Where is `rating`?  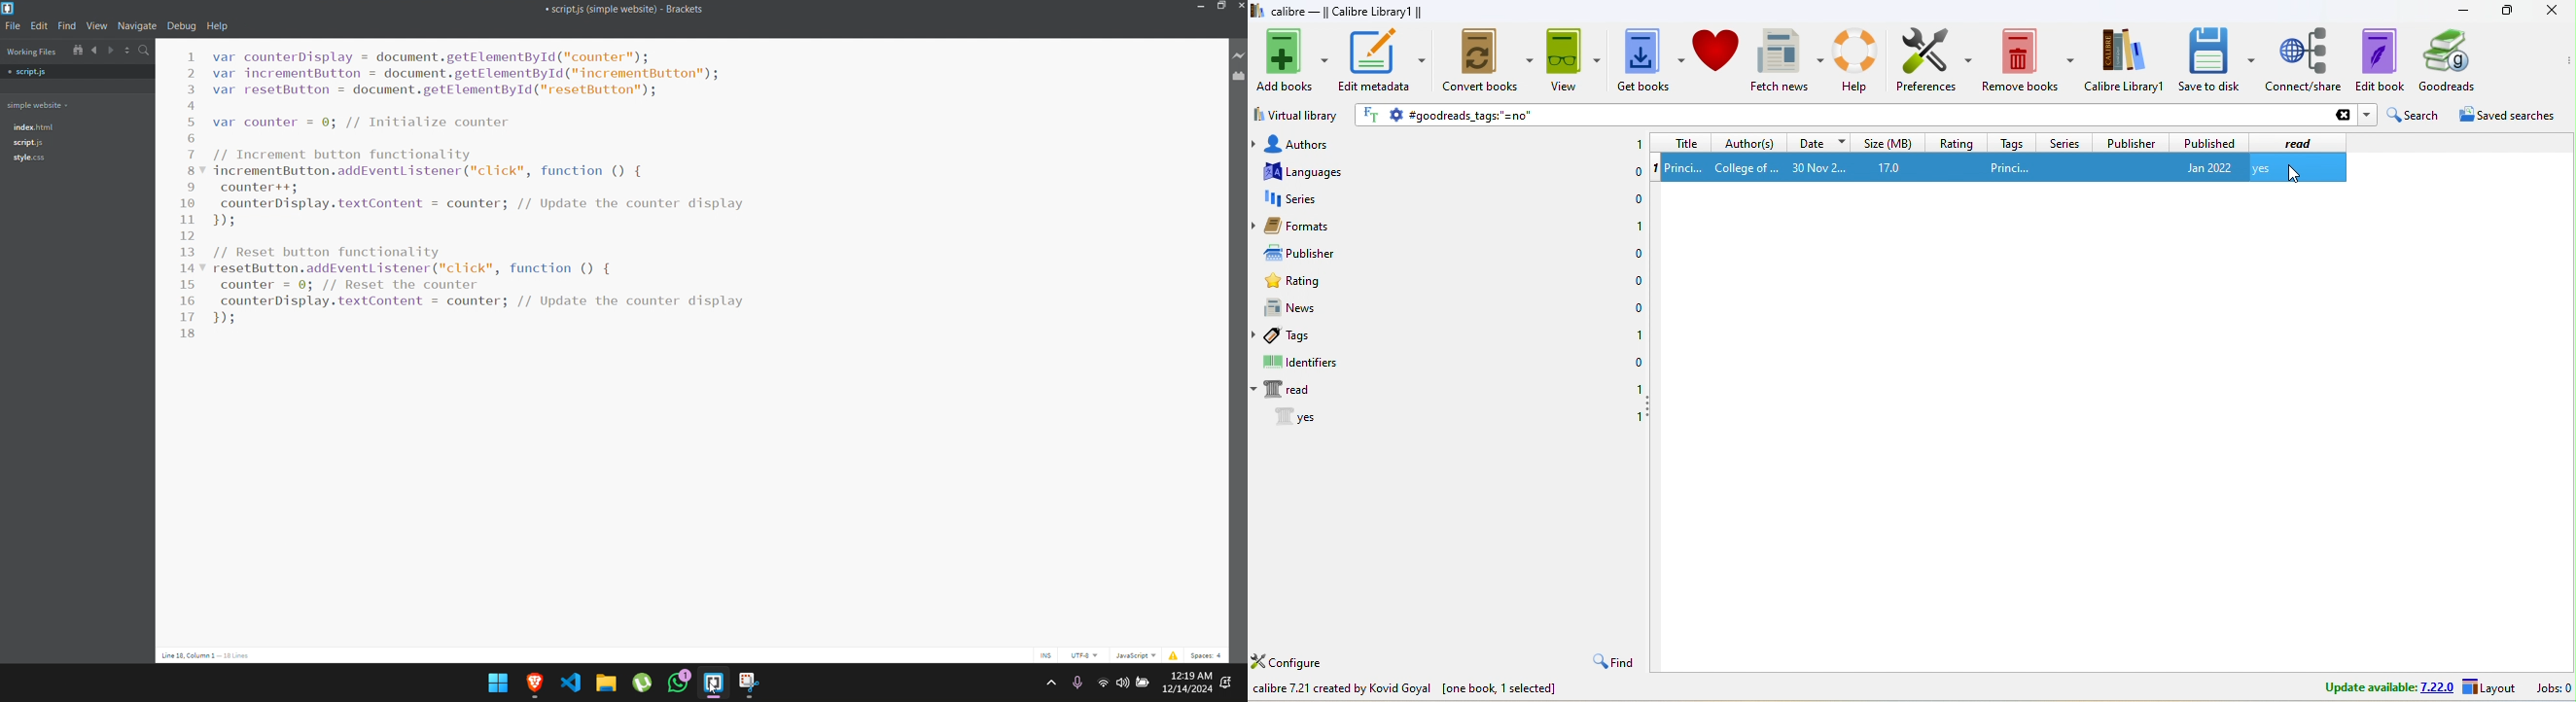
rating is located at coordinates (1956, 142).